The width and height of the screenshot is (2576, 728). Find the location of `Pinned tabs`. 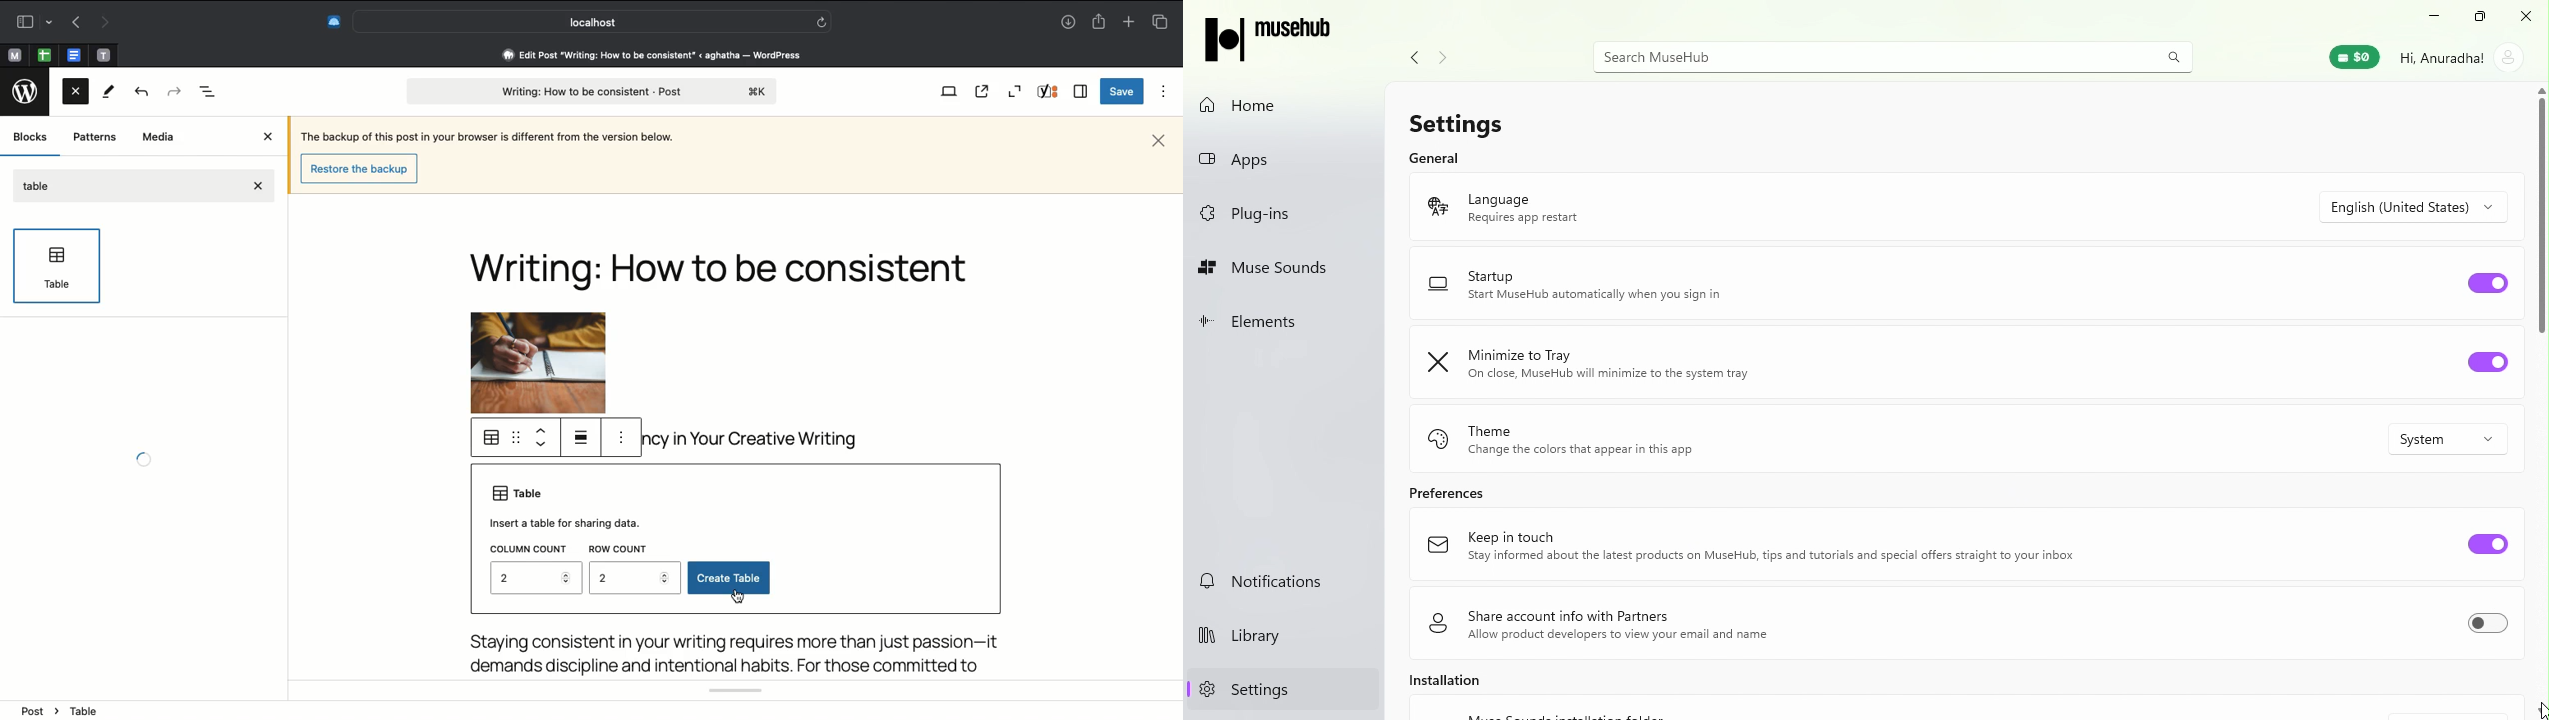

Pinned tabs is located at coordinates (102, 55).